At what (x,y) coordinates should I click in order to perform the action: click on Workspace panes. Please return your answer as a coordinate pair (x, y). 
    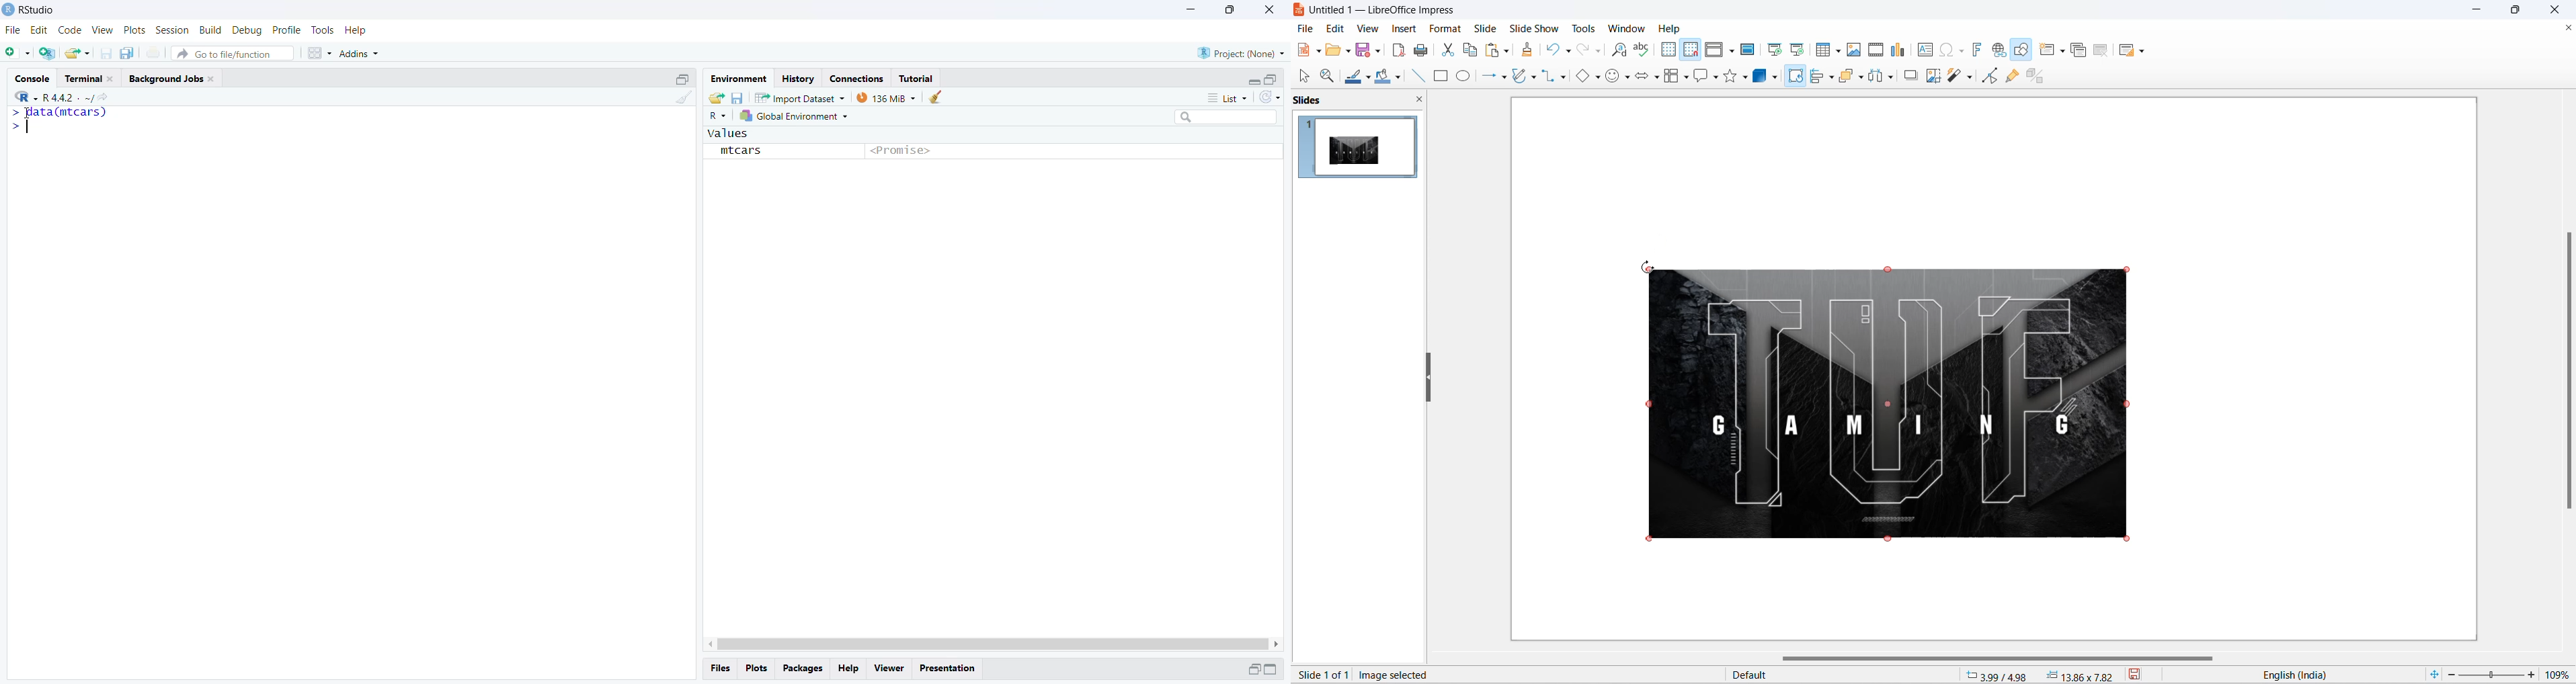
    Looking at the image, I should click on (319, 52).